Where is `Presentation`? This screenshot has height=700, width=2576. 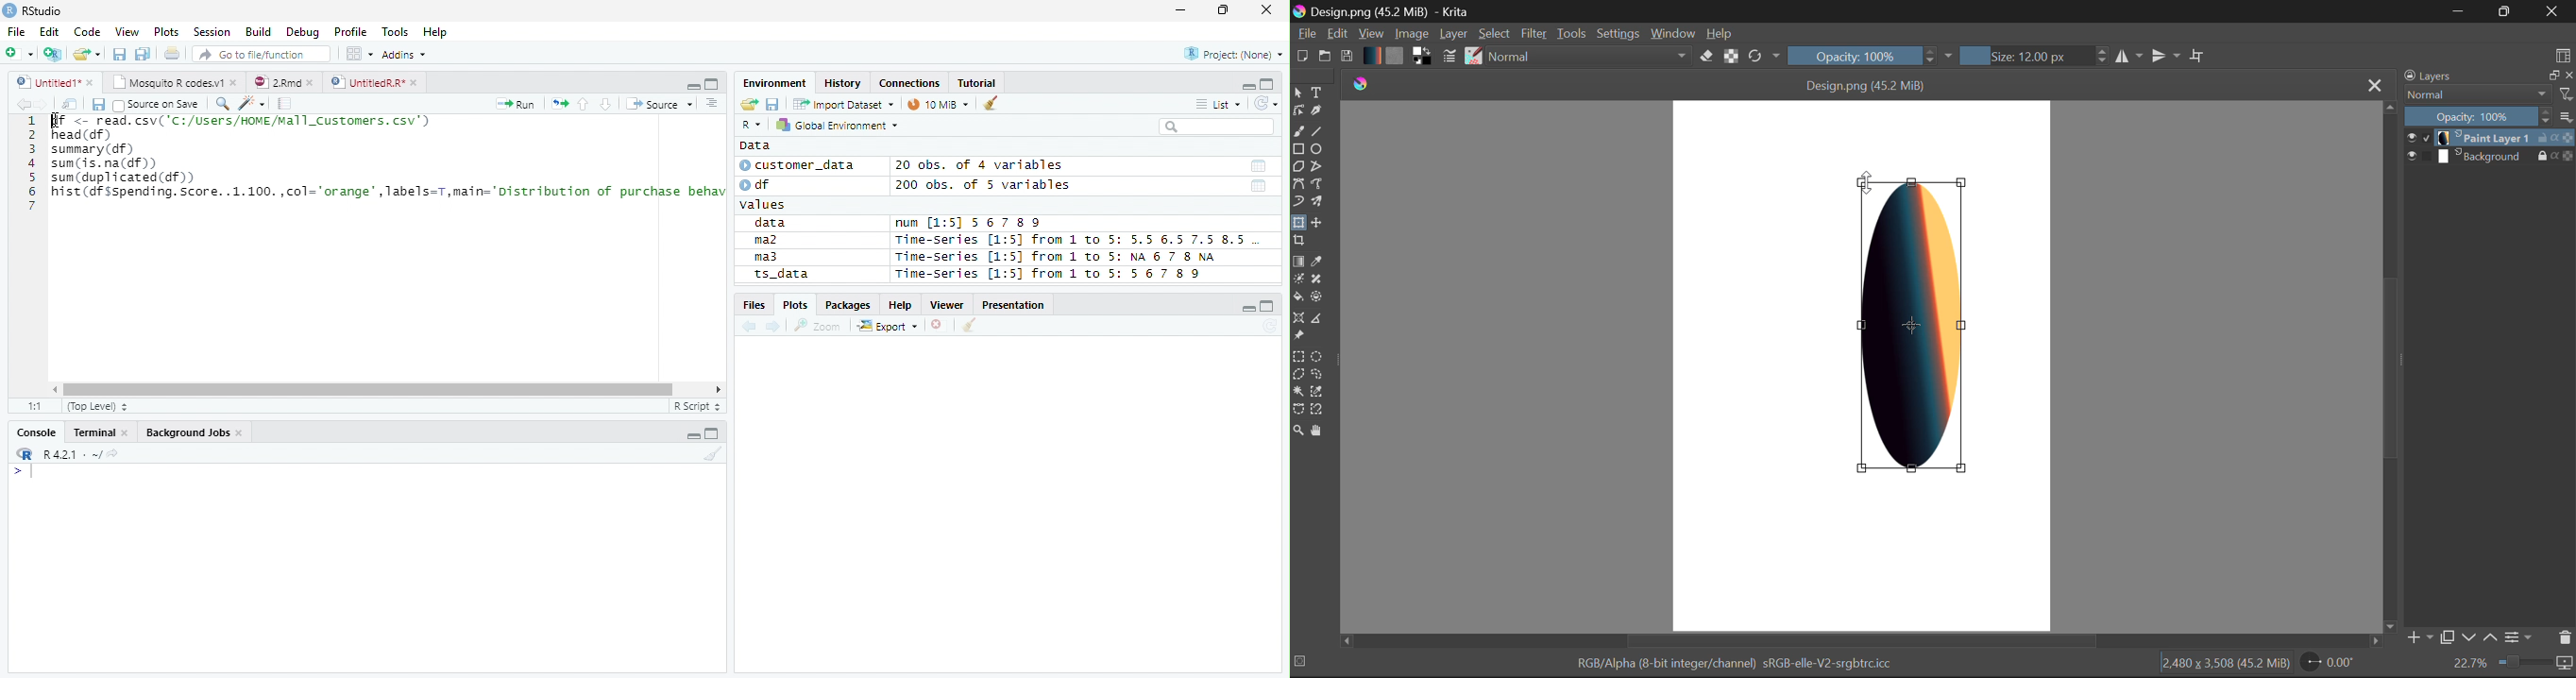
Presentation is located at coordinates (1016, 305).